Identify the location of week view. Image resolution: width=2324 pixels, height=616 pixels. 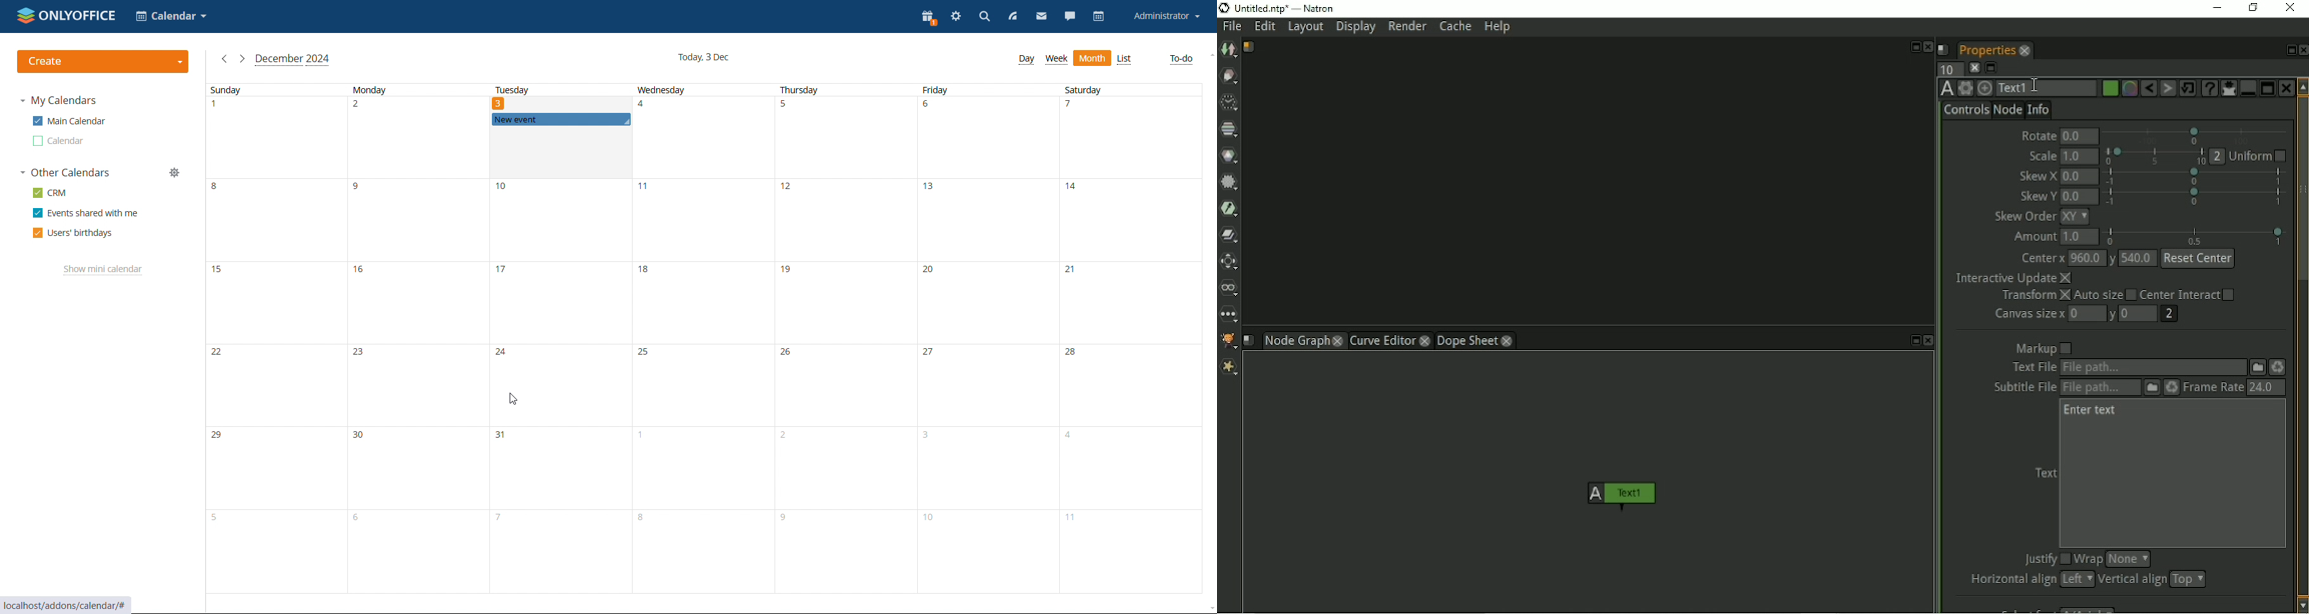
(1057, 60).